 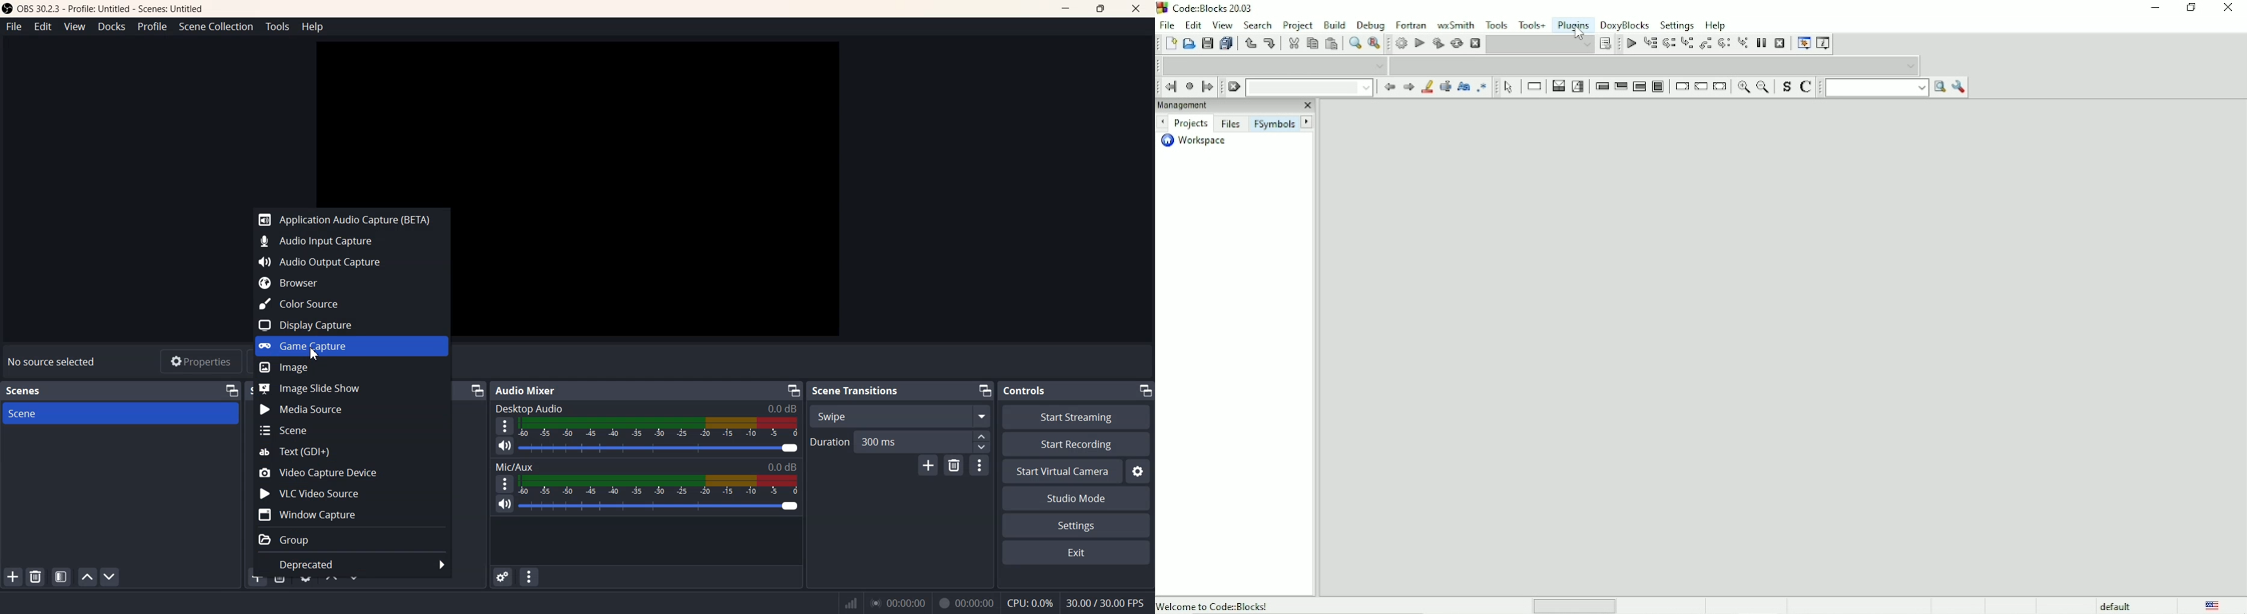 What do you see at coordinates (1298, 24) in the screenshot?
I see `Project` at bounding box center [1298, 24].